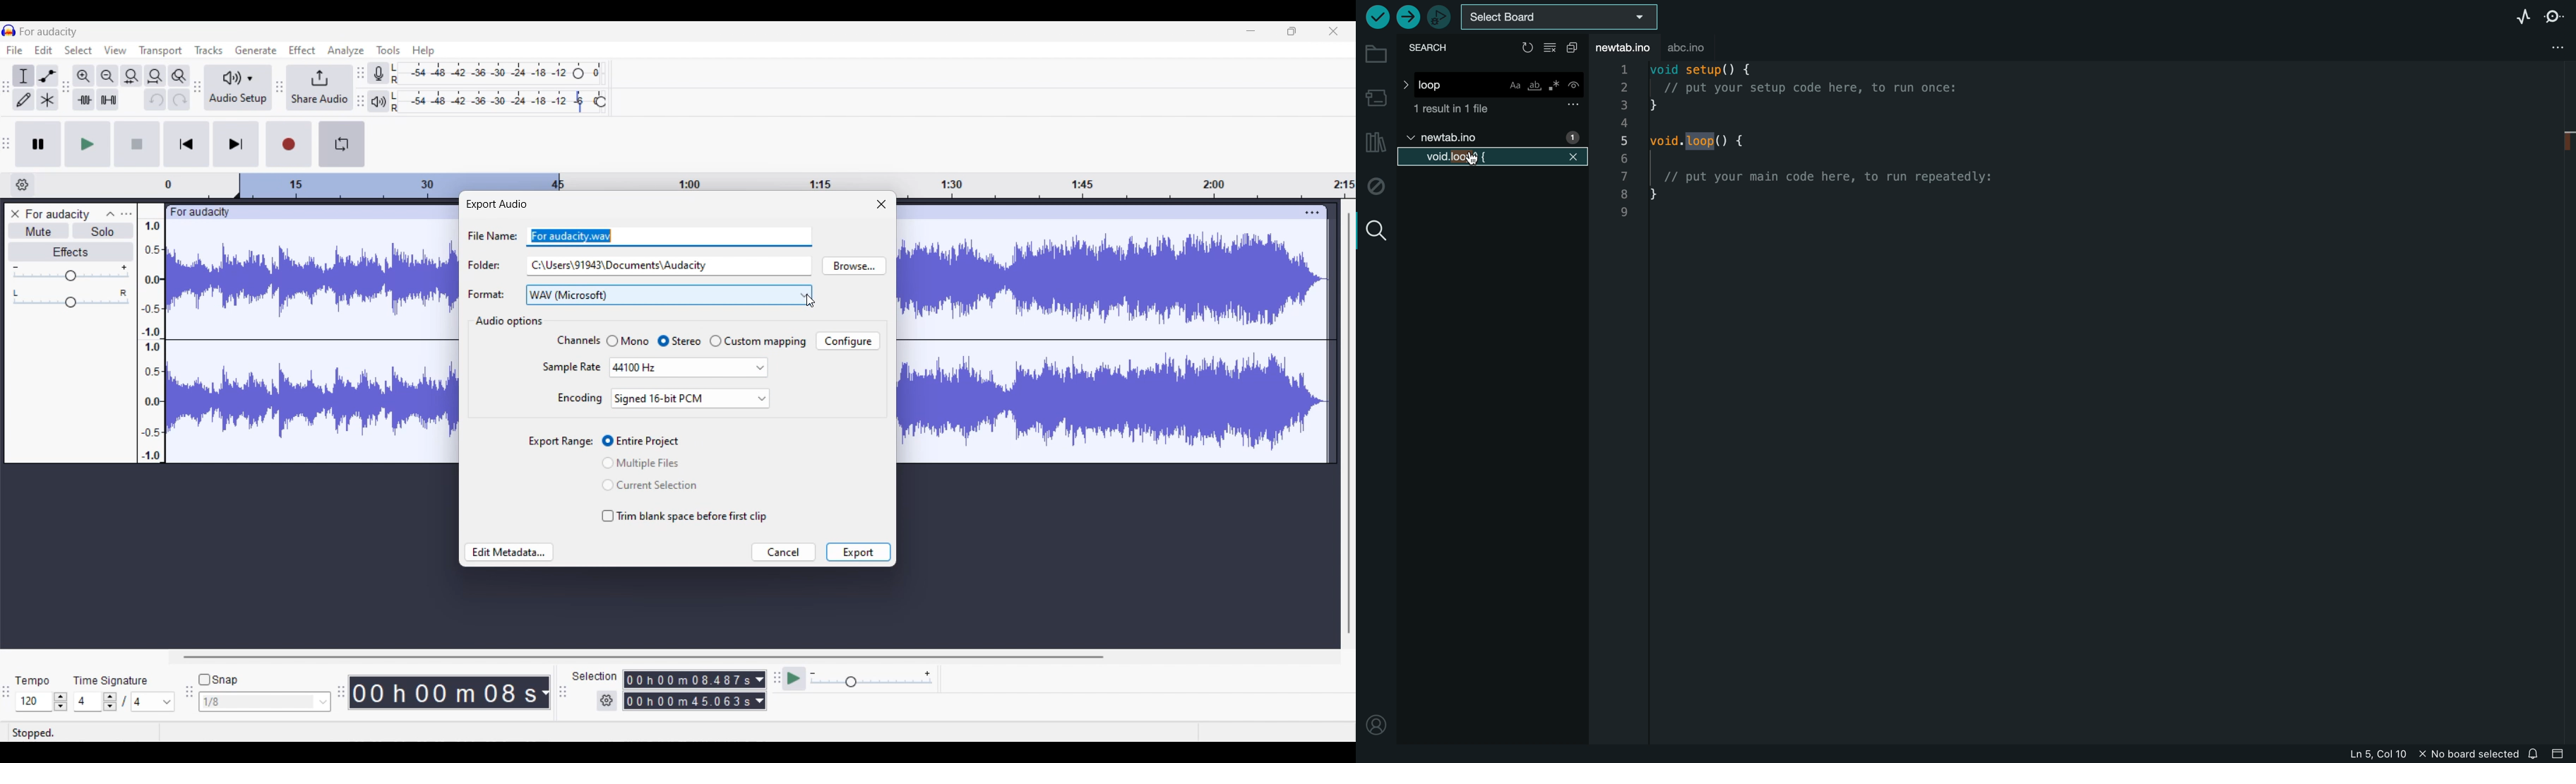 Image resolution: width=2576 pixels, height=784 pixels. I want to click on Pan scale, so click(71, 299).